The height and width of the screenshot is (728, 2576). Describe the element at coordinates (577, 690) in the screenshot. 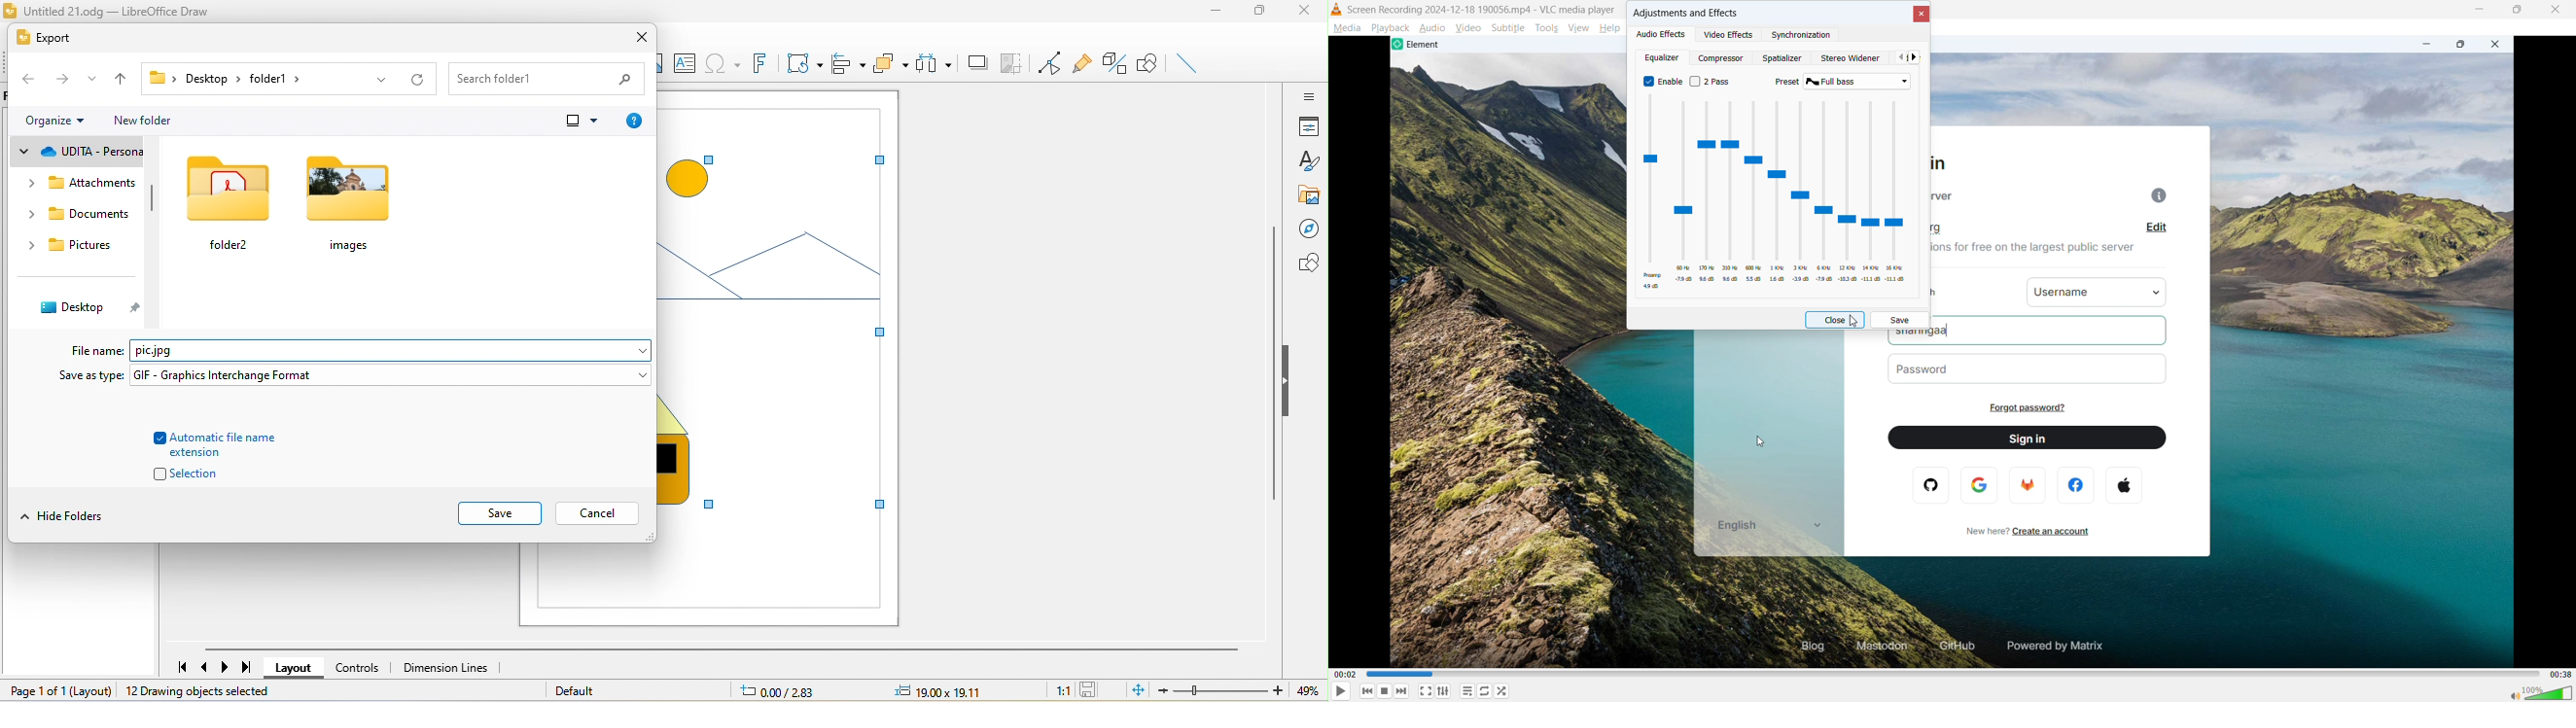

I see `default` at that location.